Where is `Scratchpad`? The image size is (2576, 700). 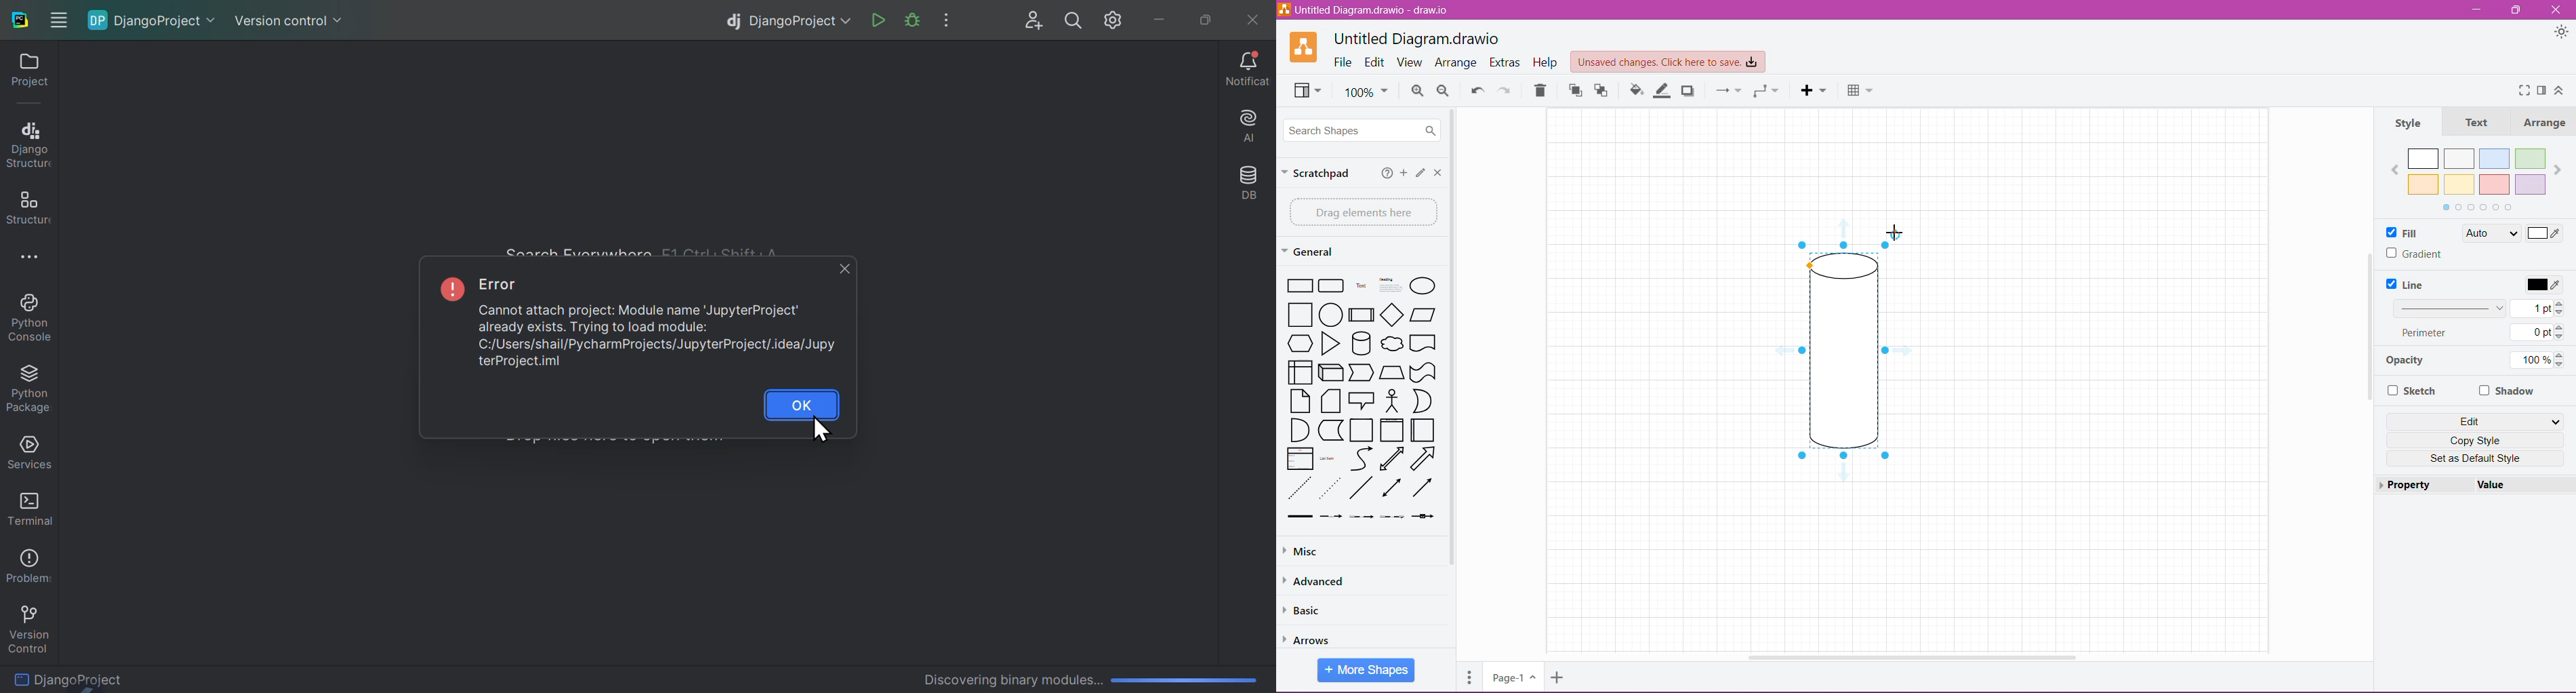 Scratchpad is located at coordinates (1320, 174).